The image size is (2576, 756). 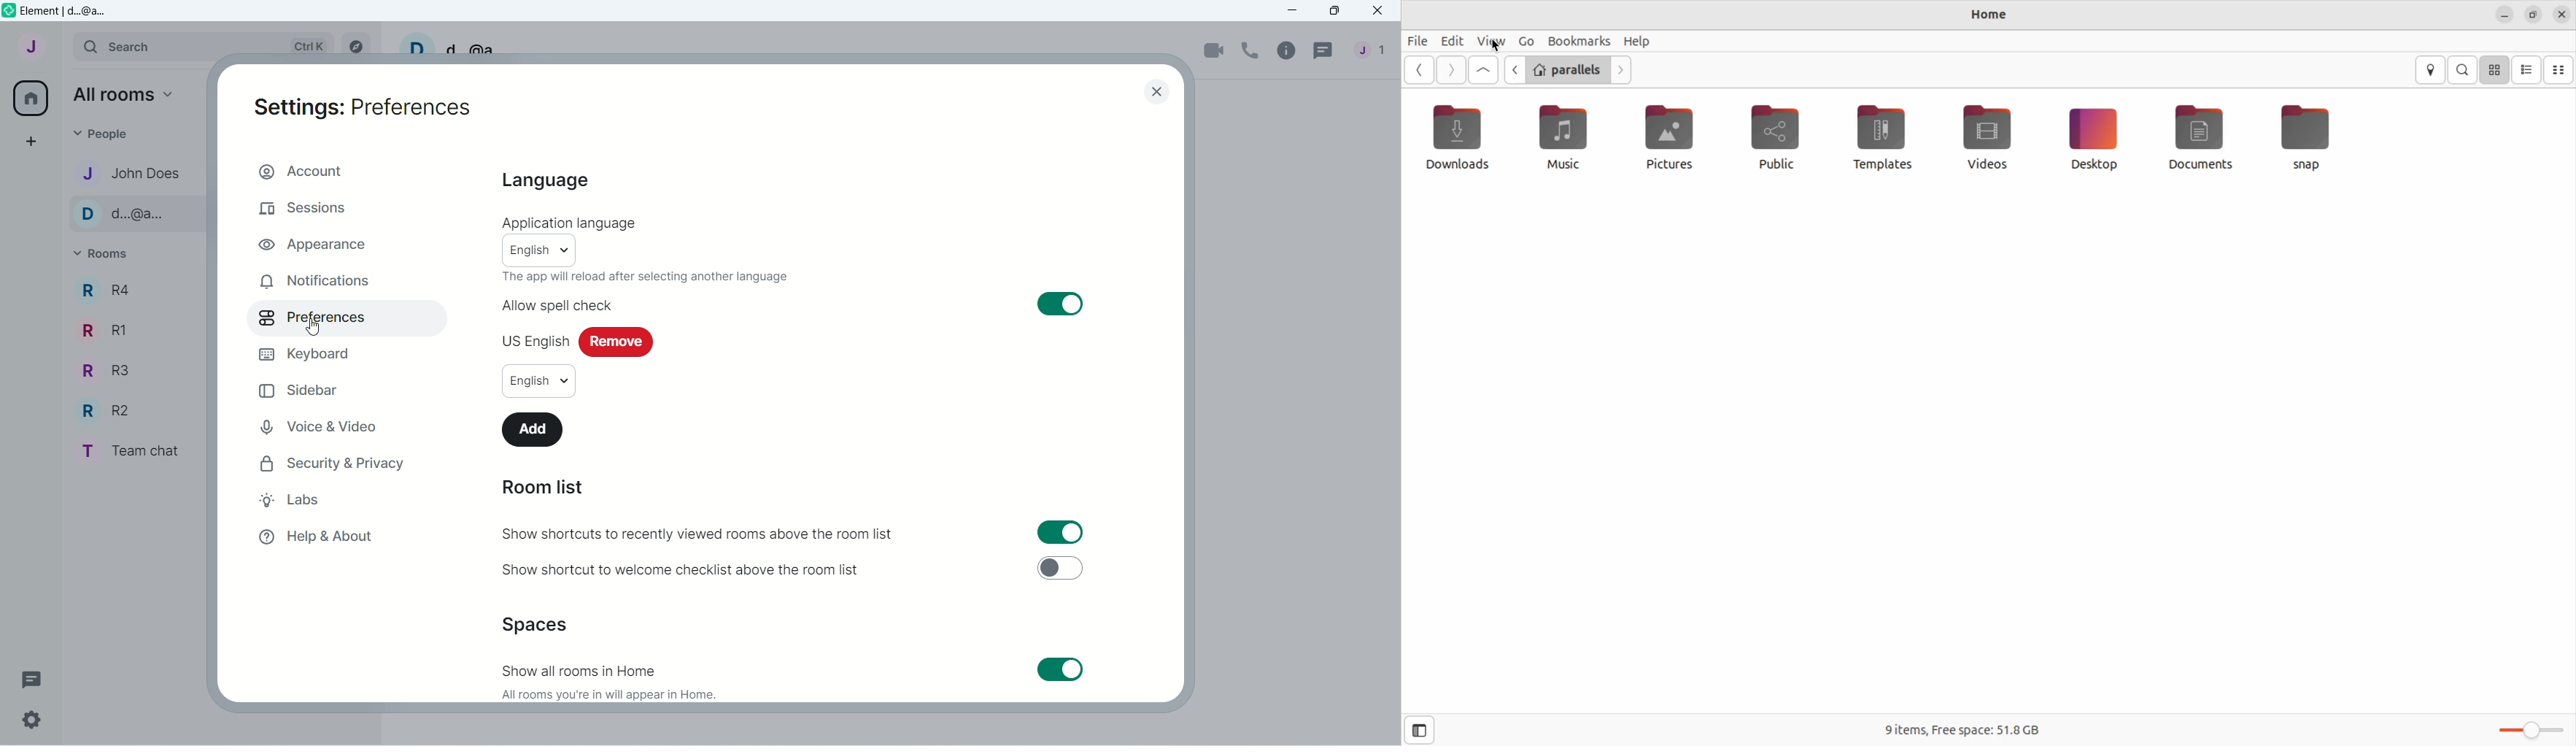 I want to click on Notifications, so click(x=317, y=281).